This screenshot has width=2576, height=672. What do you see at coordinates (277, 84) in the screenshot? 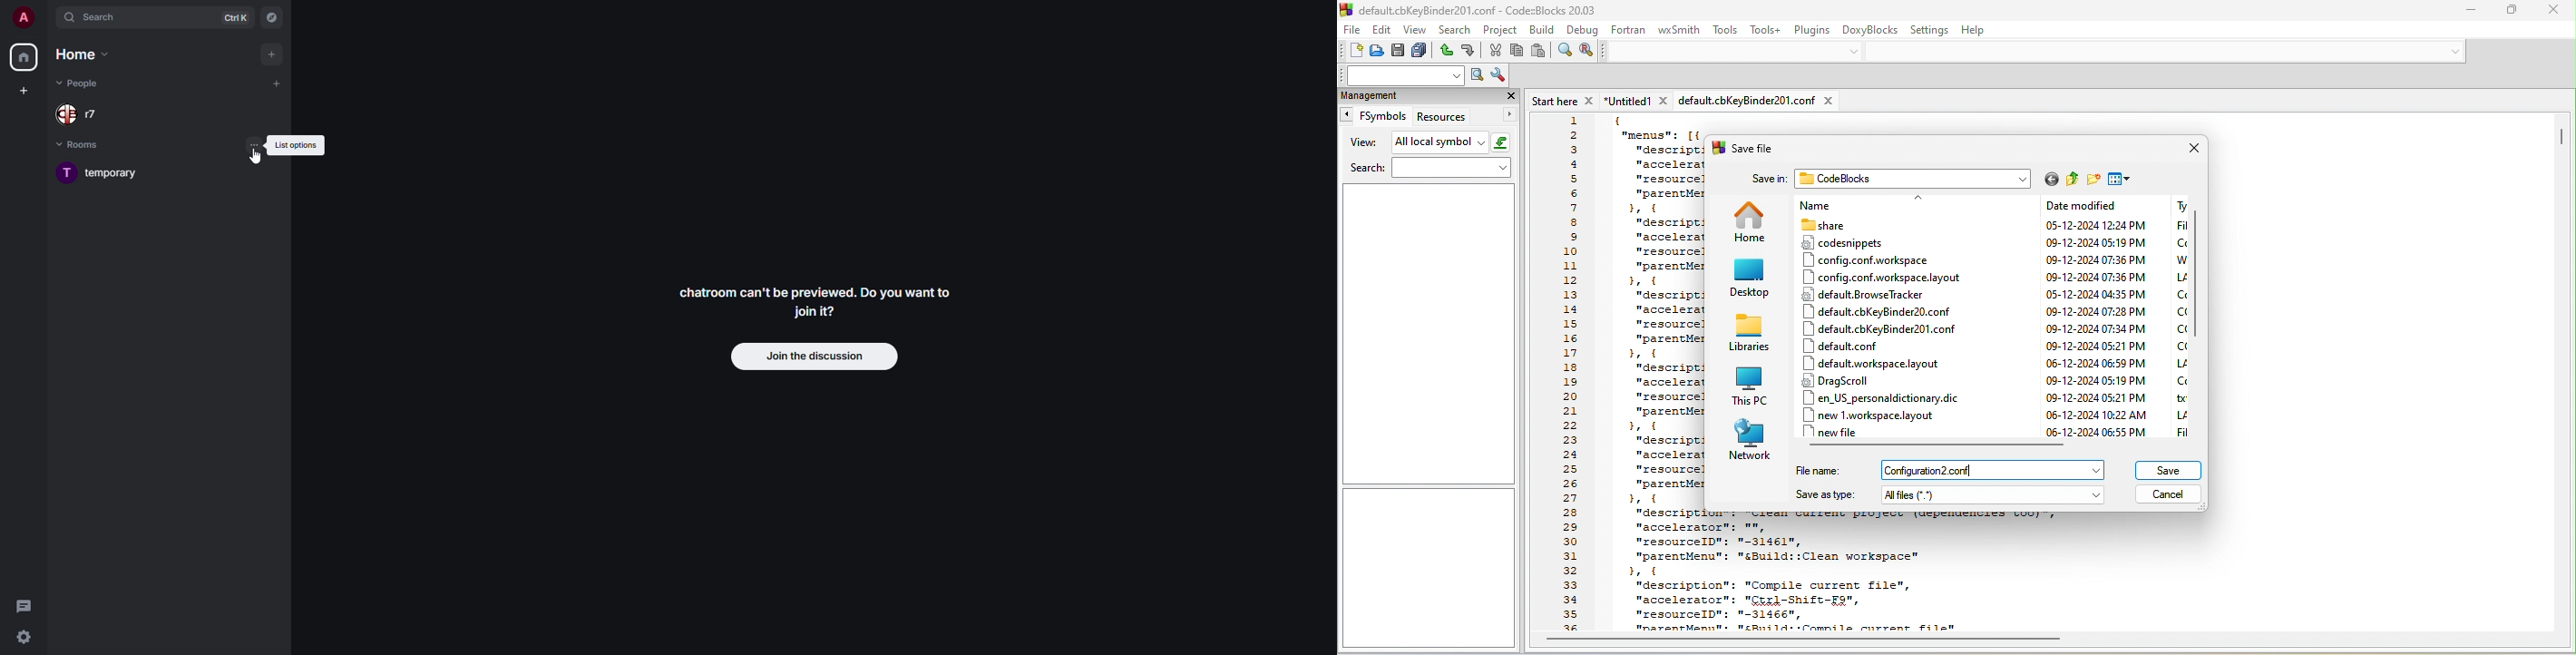
I see `add` at bounding box center [277, 84].